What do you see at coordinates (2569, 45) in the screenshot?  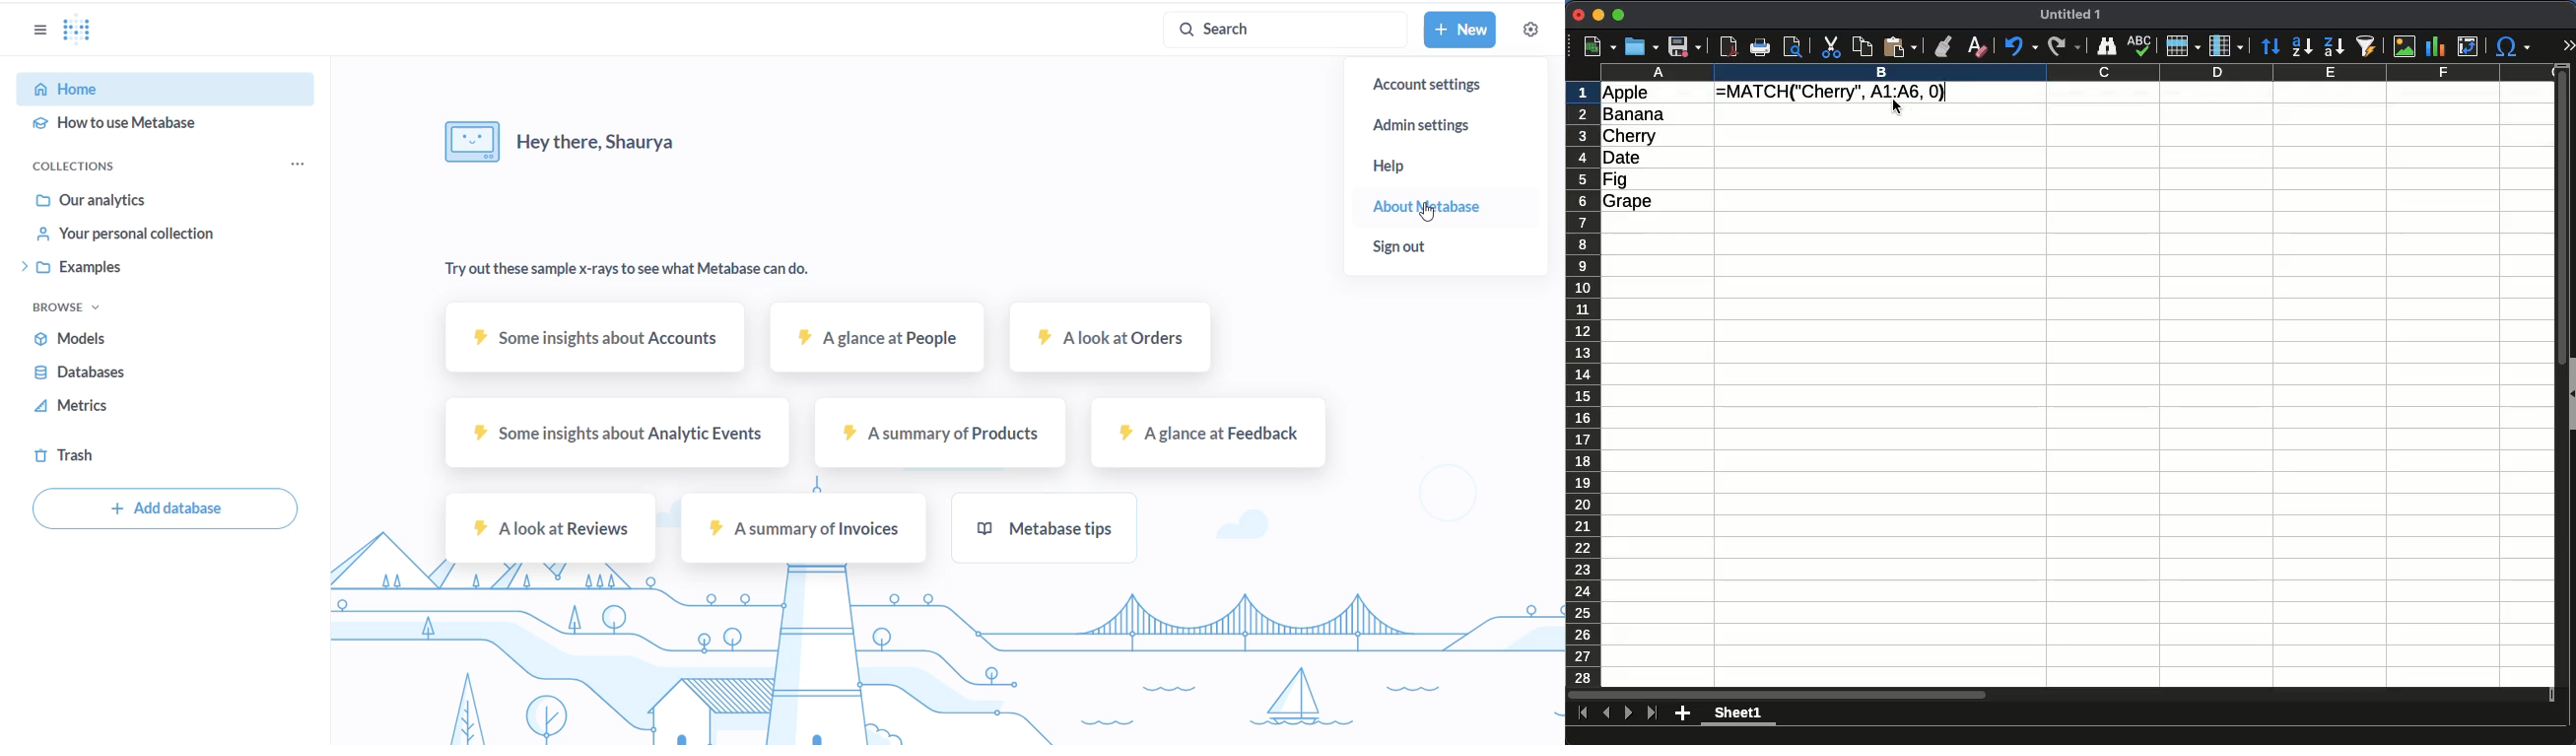 I see `expand` at bounding box center [2569, 45].